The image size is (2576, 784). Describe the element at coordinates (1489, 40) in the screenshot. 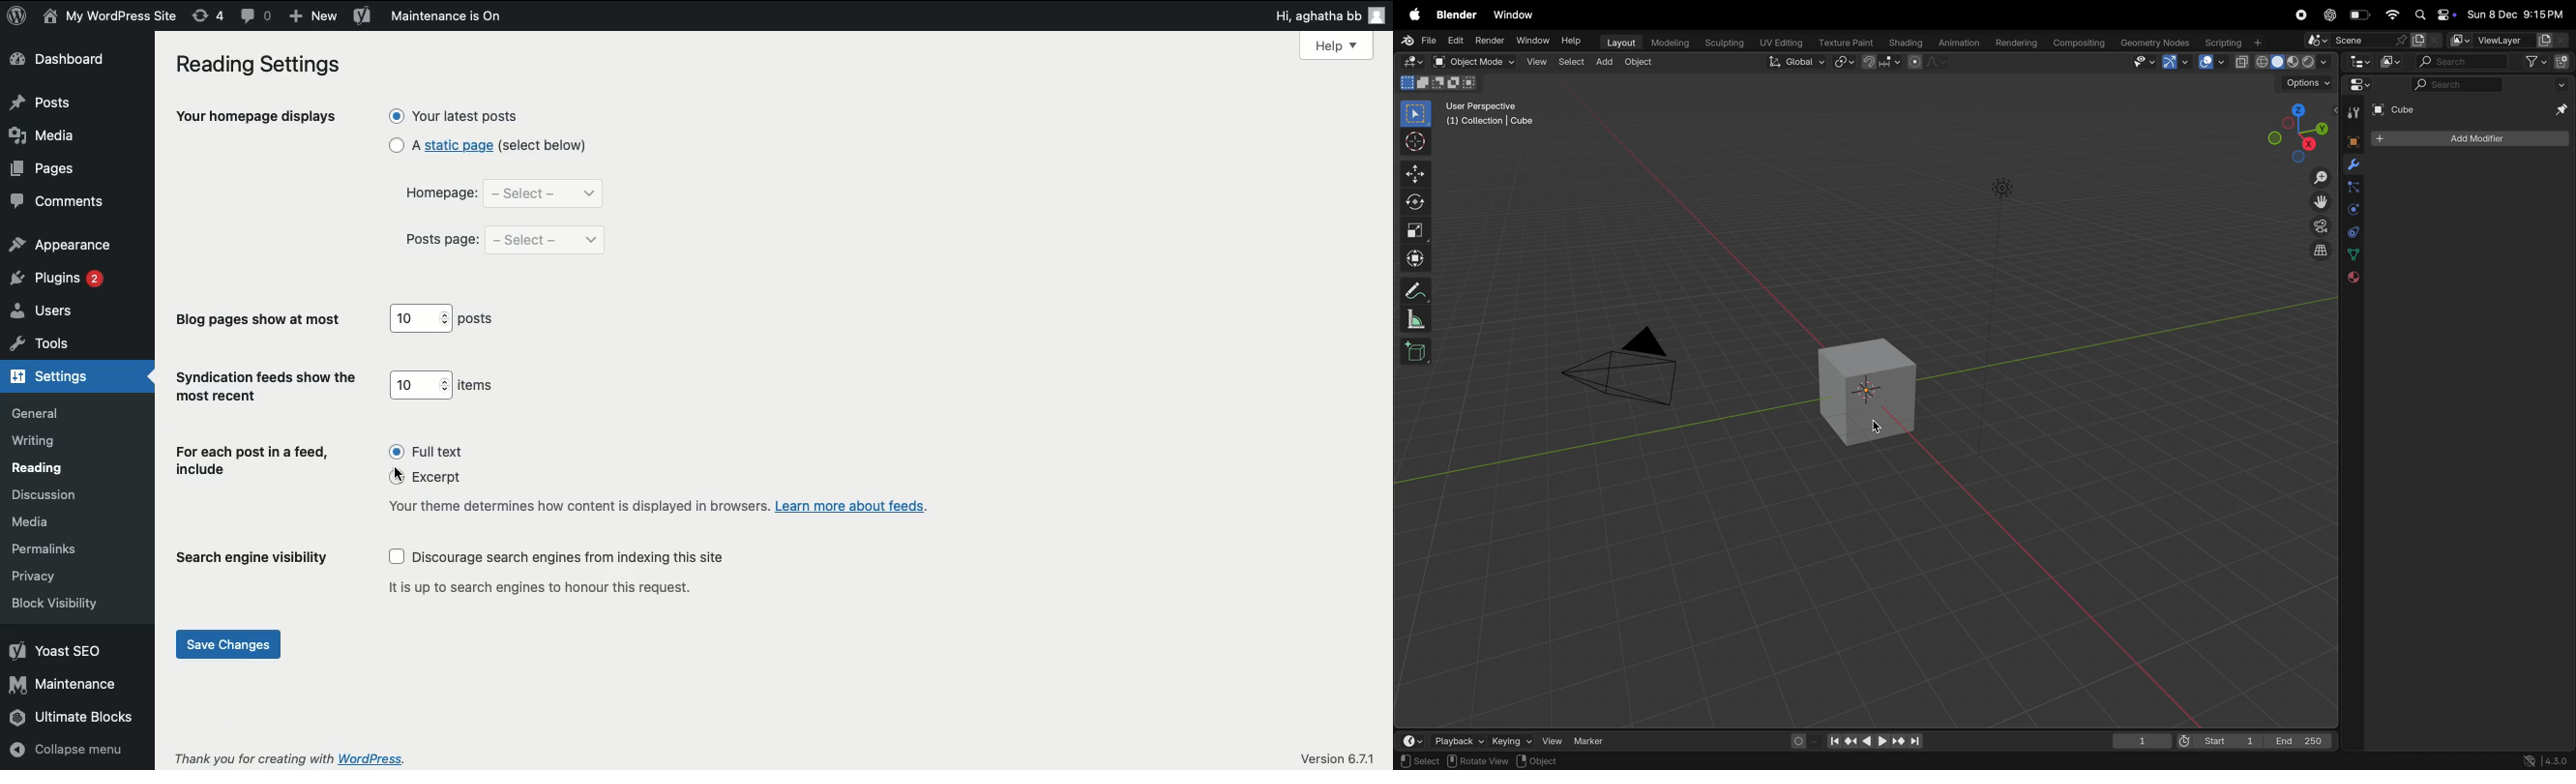

I see `render` at that location.